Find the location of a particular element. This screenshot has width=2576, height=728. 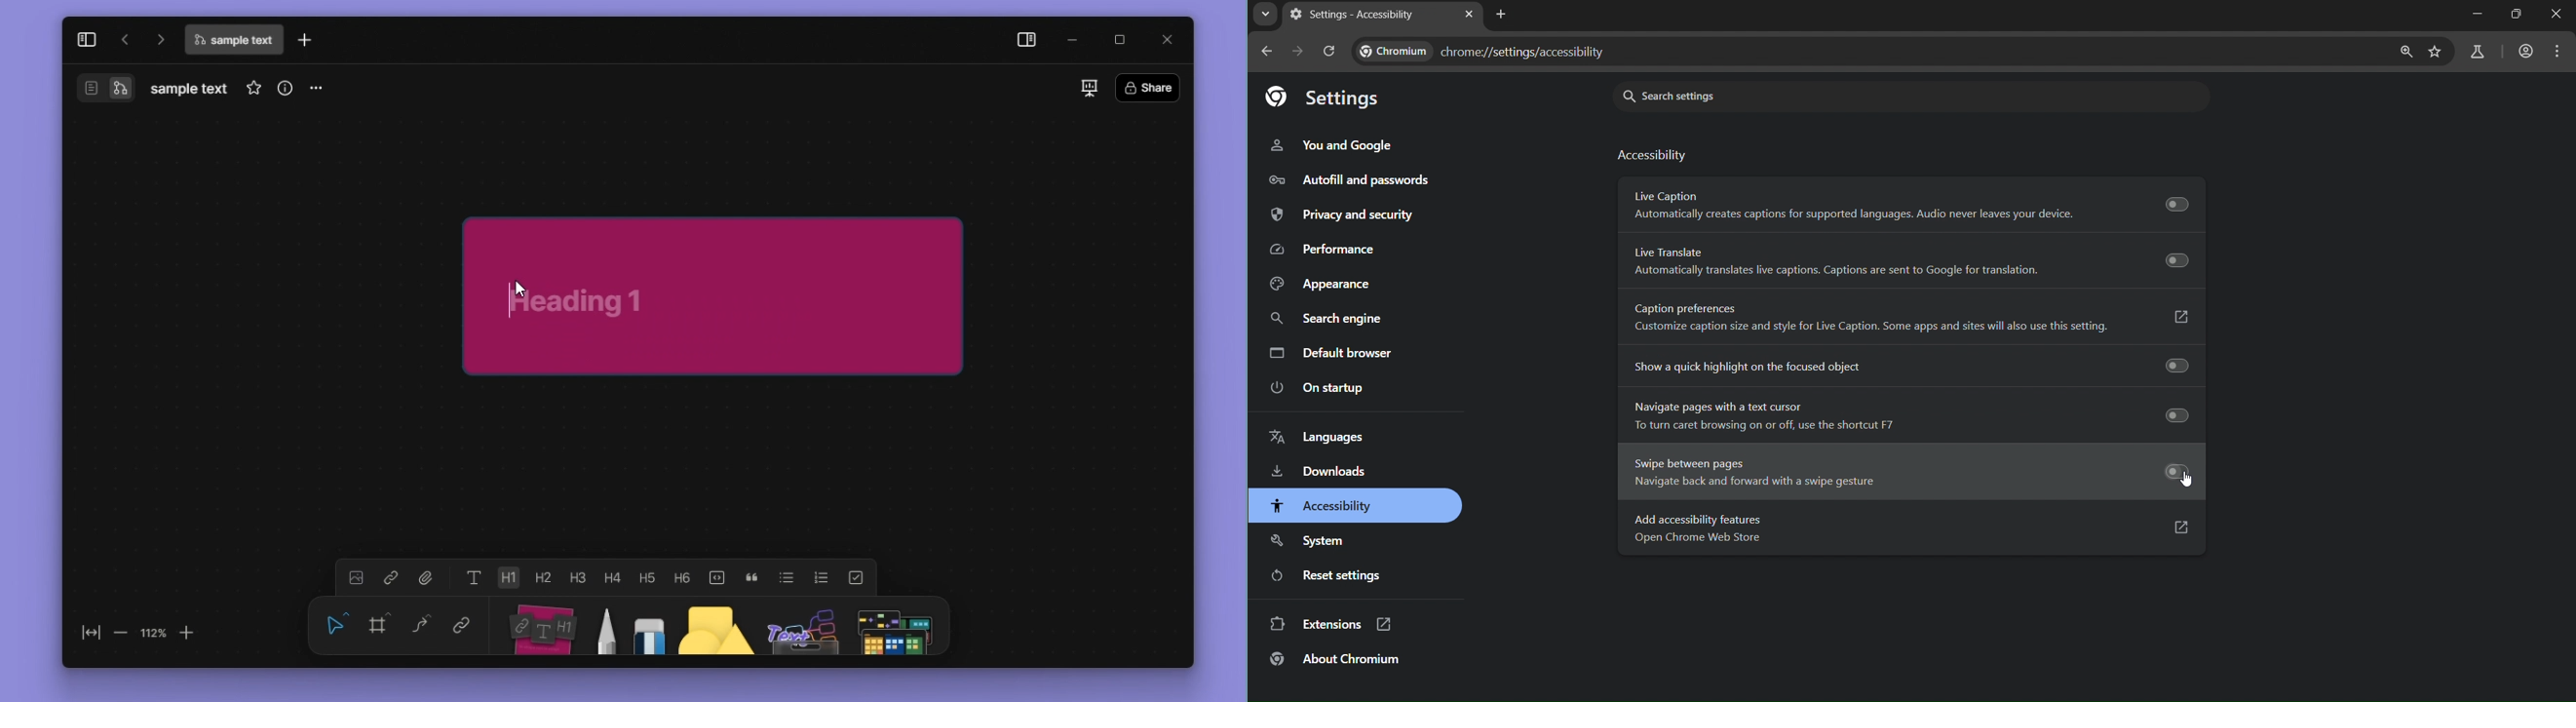

share is located at coordinates (1148, 87).